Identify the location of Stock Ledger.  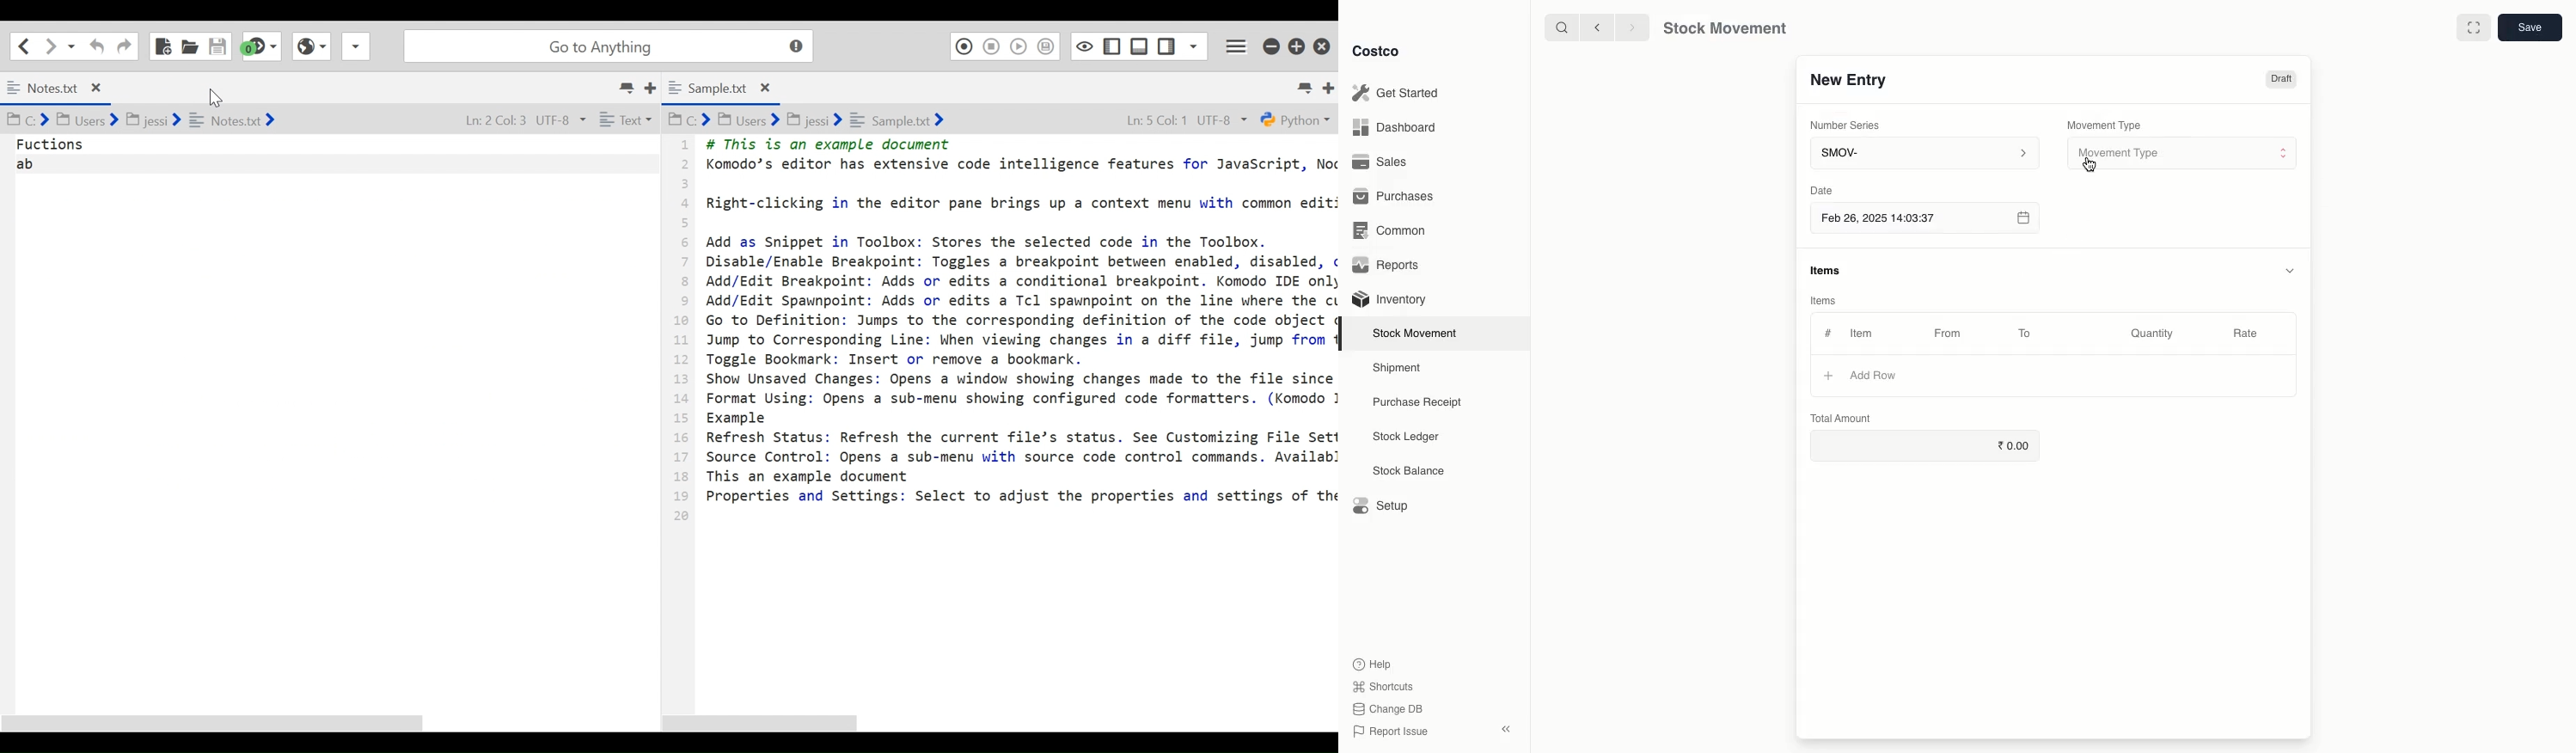
(1406, 438).